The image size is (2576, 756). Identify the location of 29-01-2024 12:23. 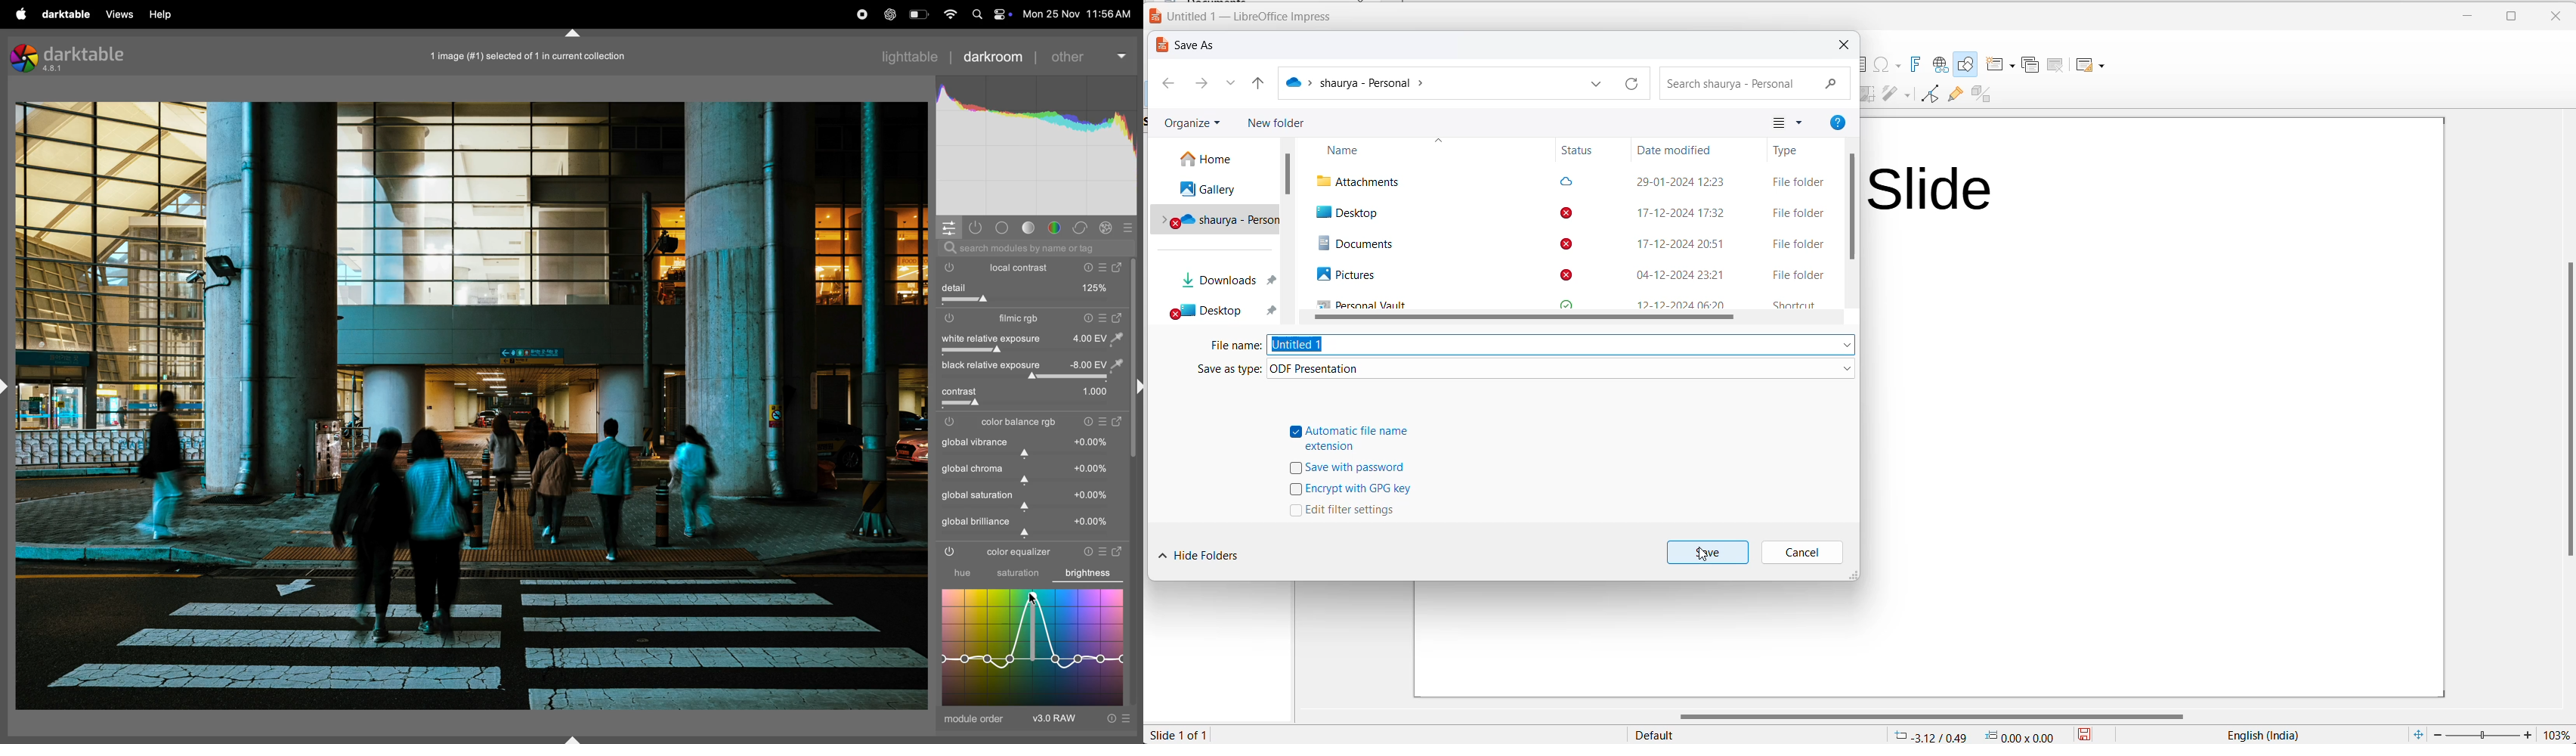
(1681, 181).